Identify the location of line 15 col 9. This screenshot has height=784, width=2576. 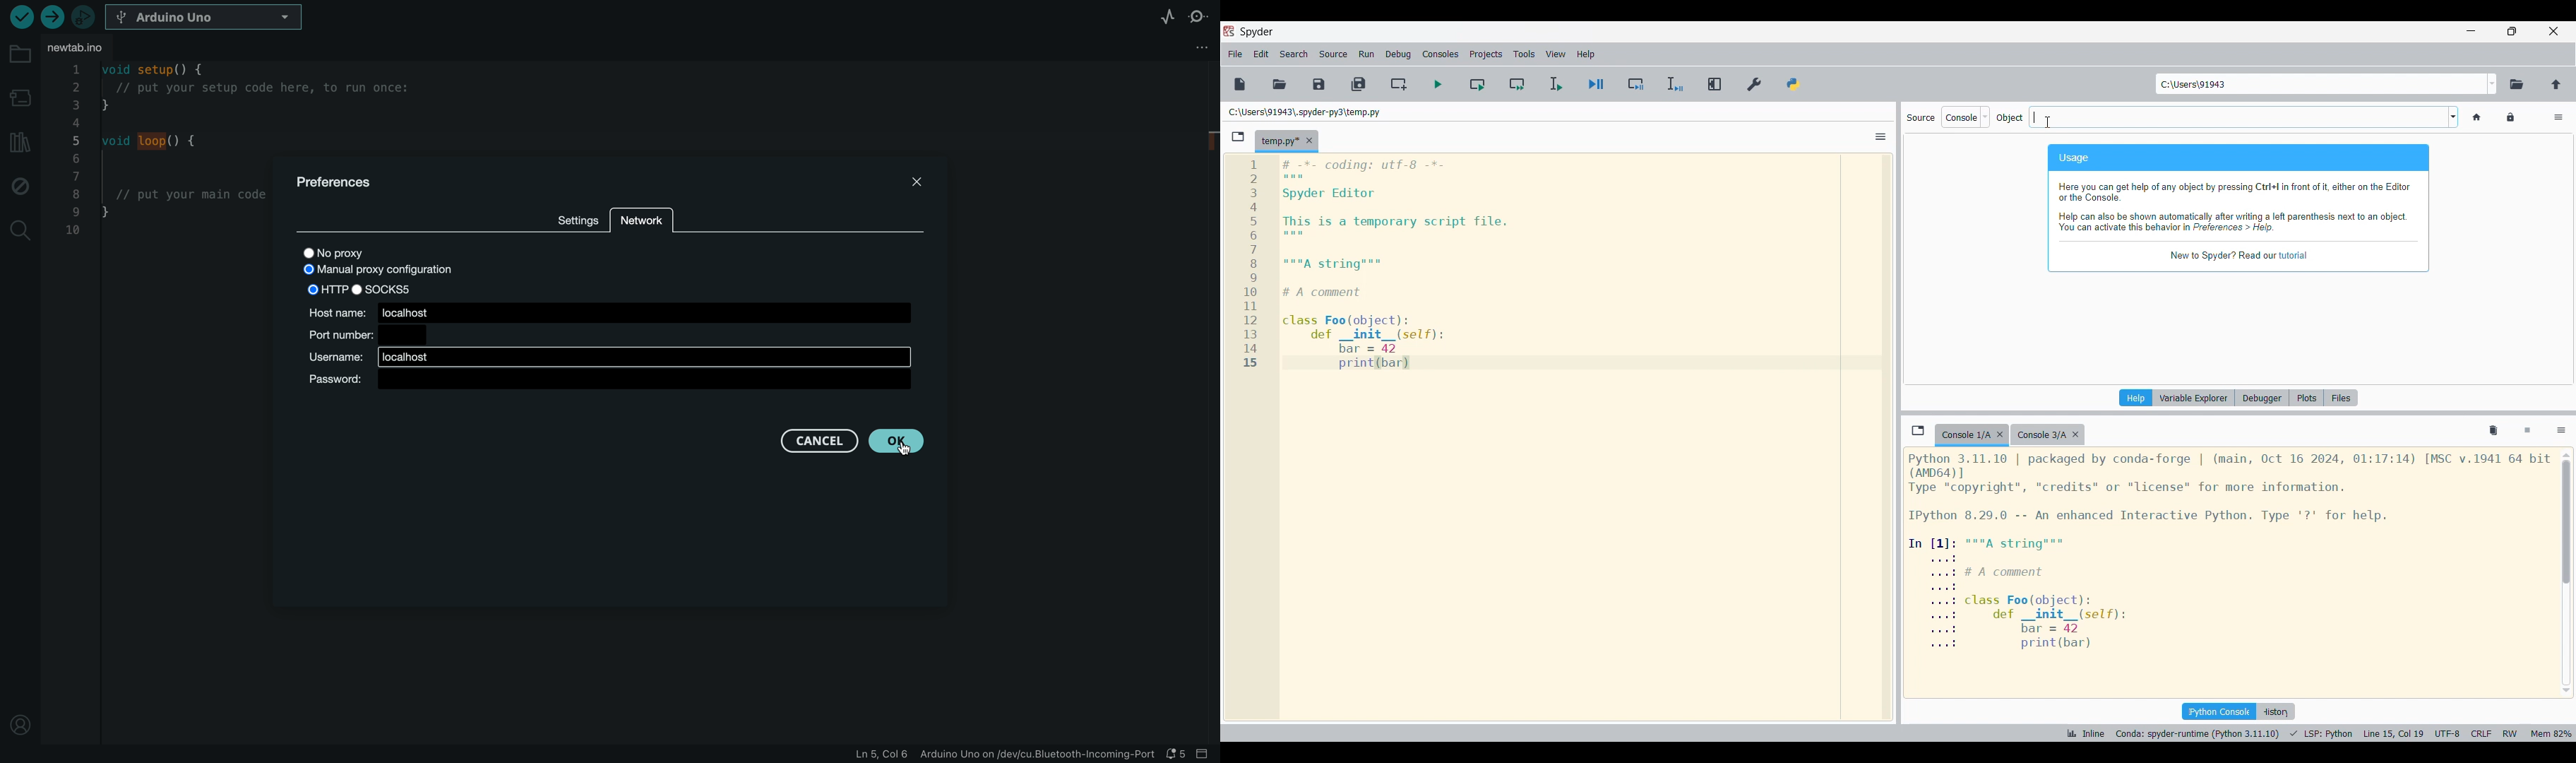
(2395, 733).